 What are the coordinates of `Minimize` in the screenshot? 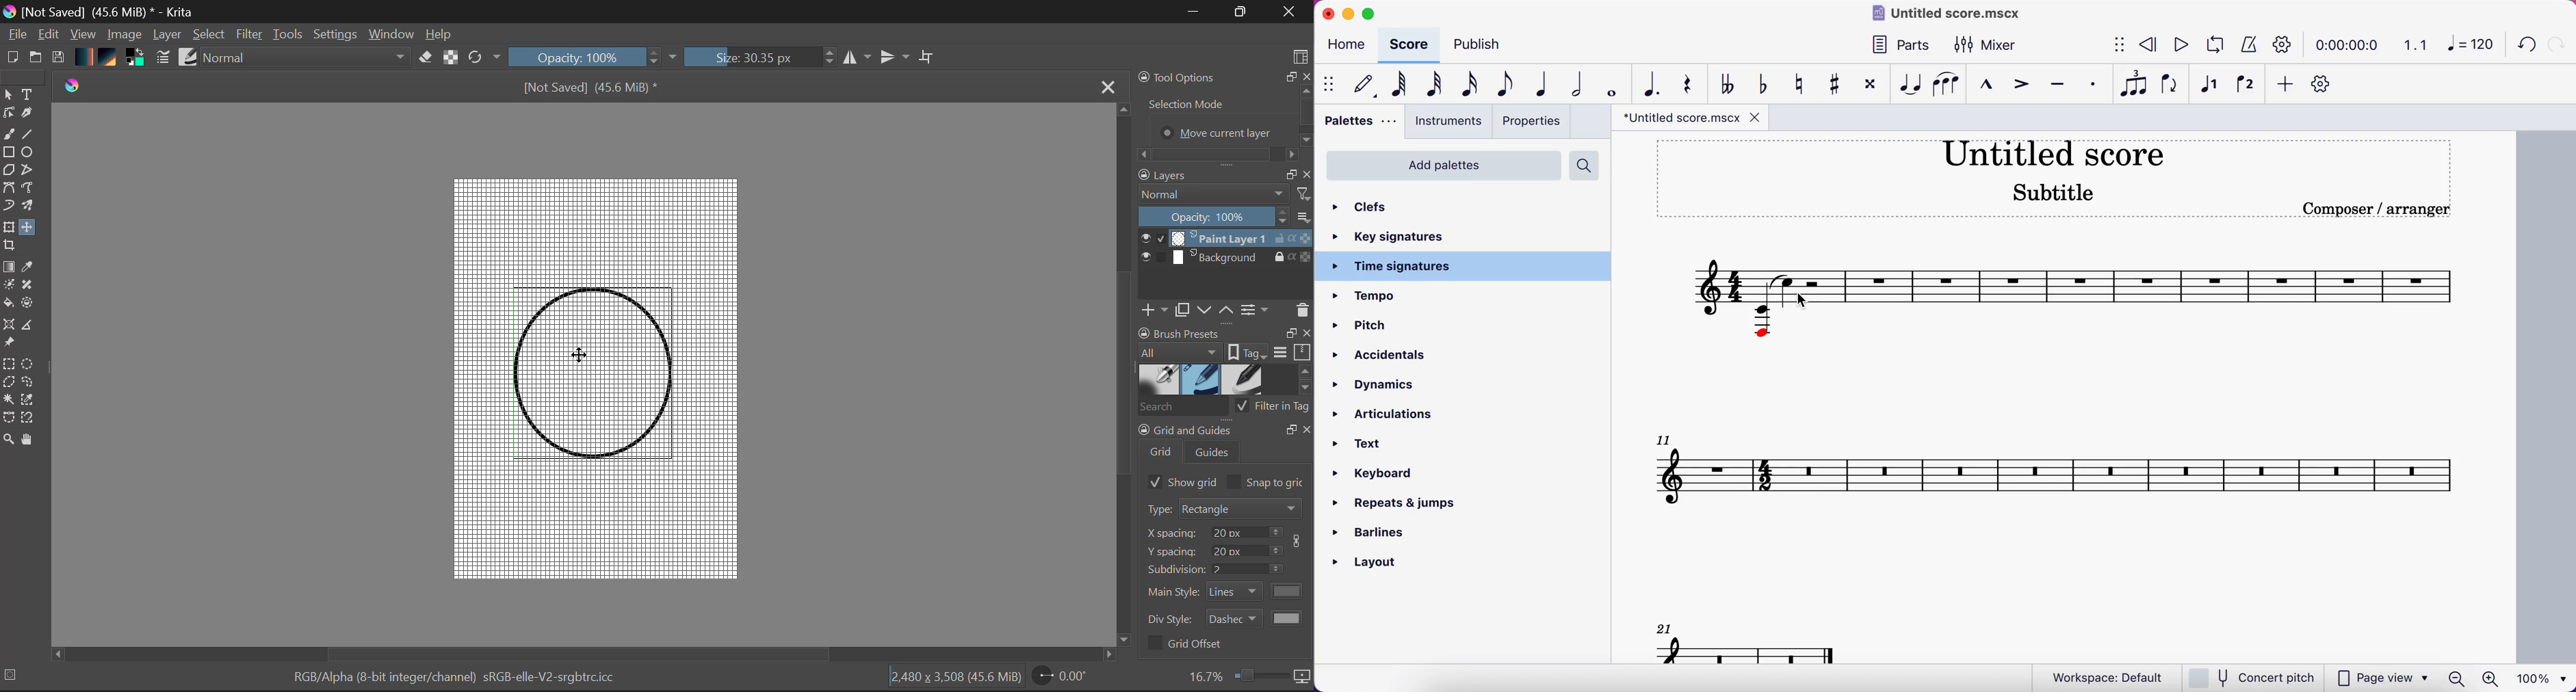 It's located at (1241, 12).